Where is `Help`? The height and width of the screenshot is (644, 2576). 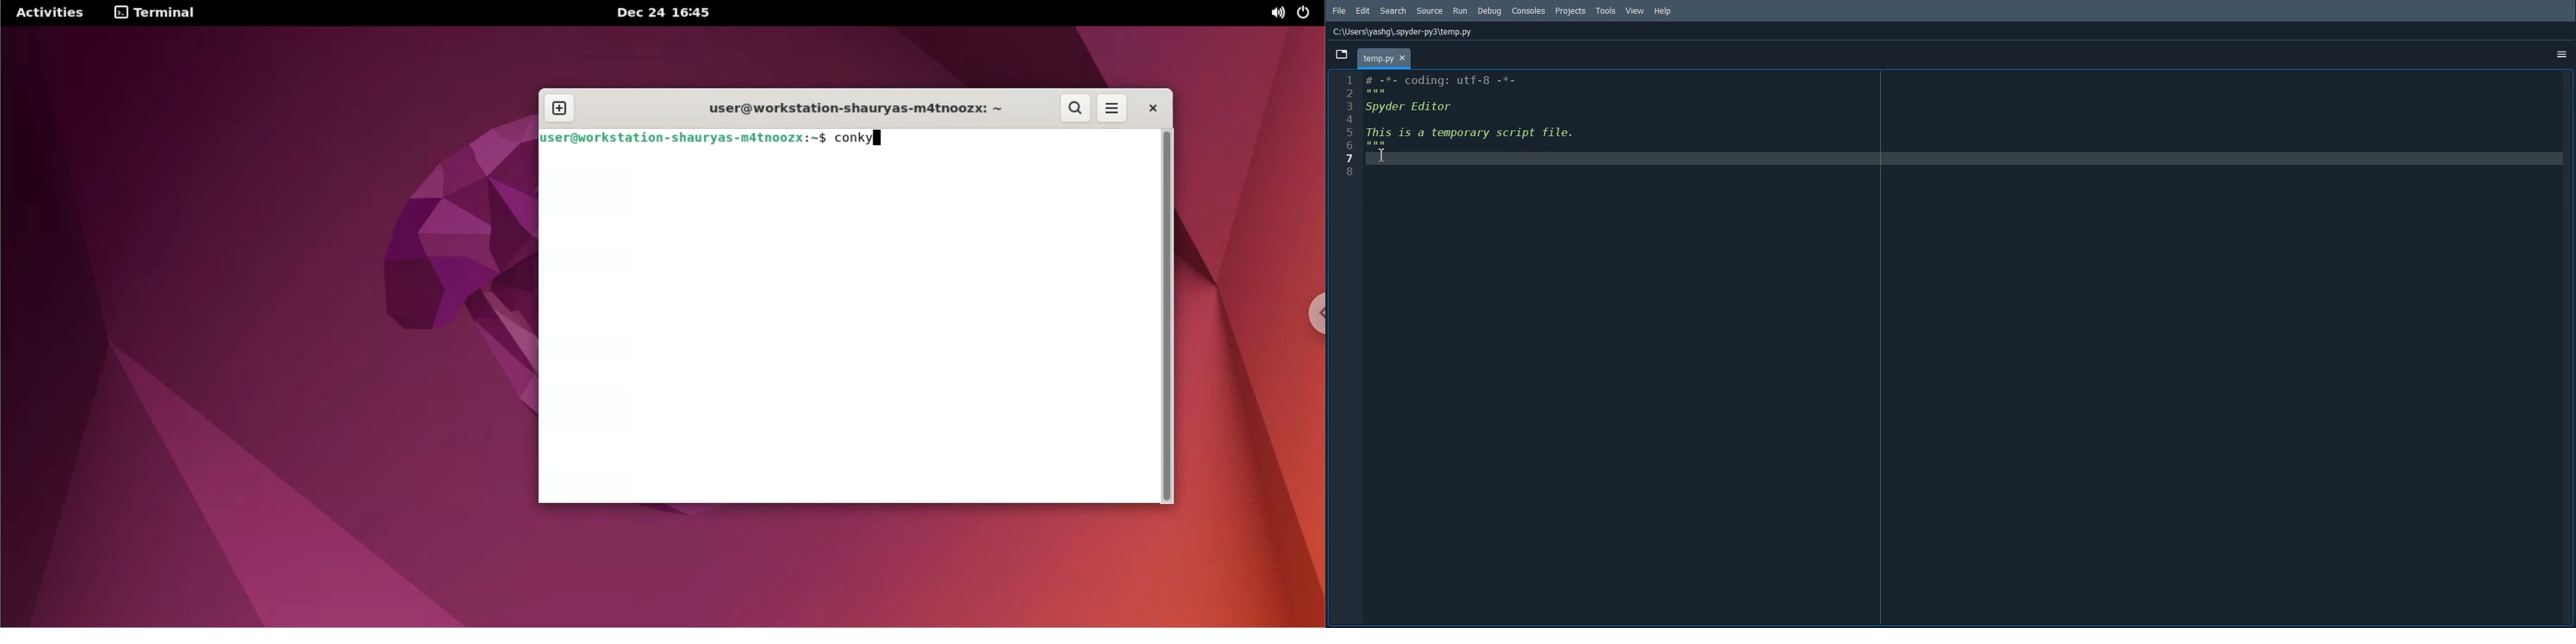 Help is located at coordinates (1663, 10).